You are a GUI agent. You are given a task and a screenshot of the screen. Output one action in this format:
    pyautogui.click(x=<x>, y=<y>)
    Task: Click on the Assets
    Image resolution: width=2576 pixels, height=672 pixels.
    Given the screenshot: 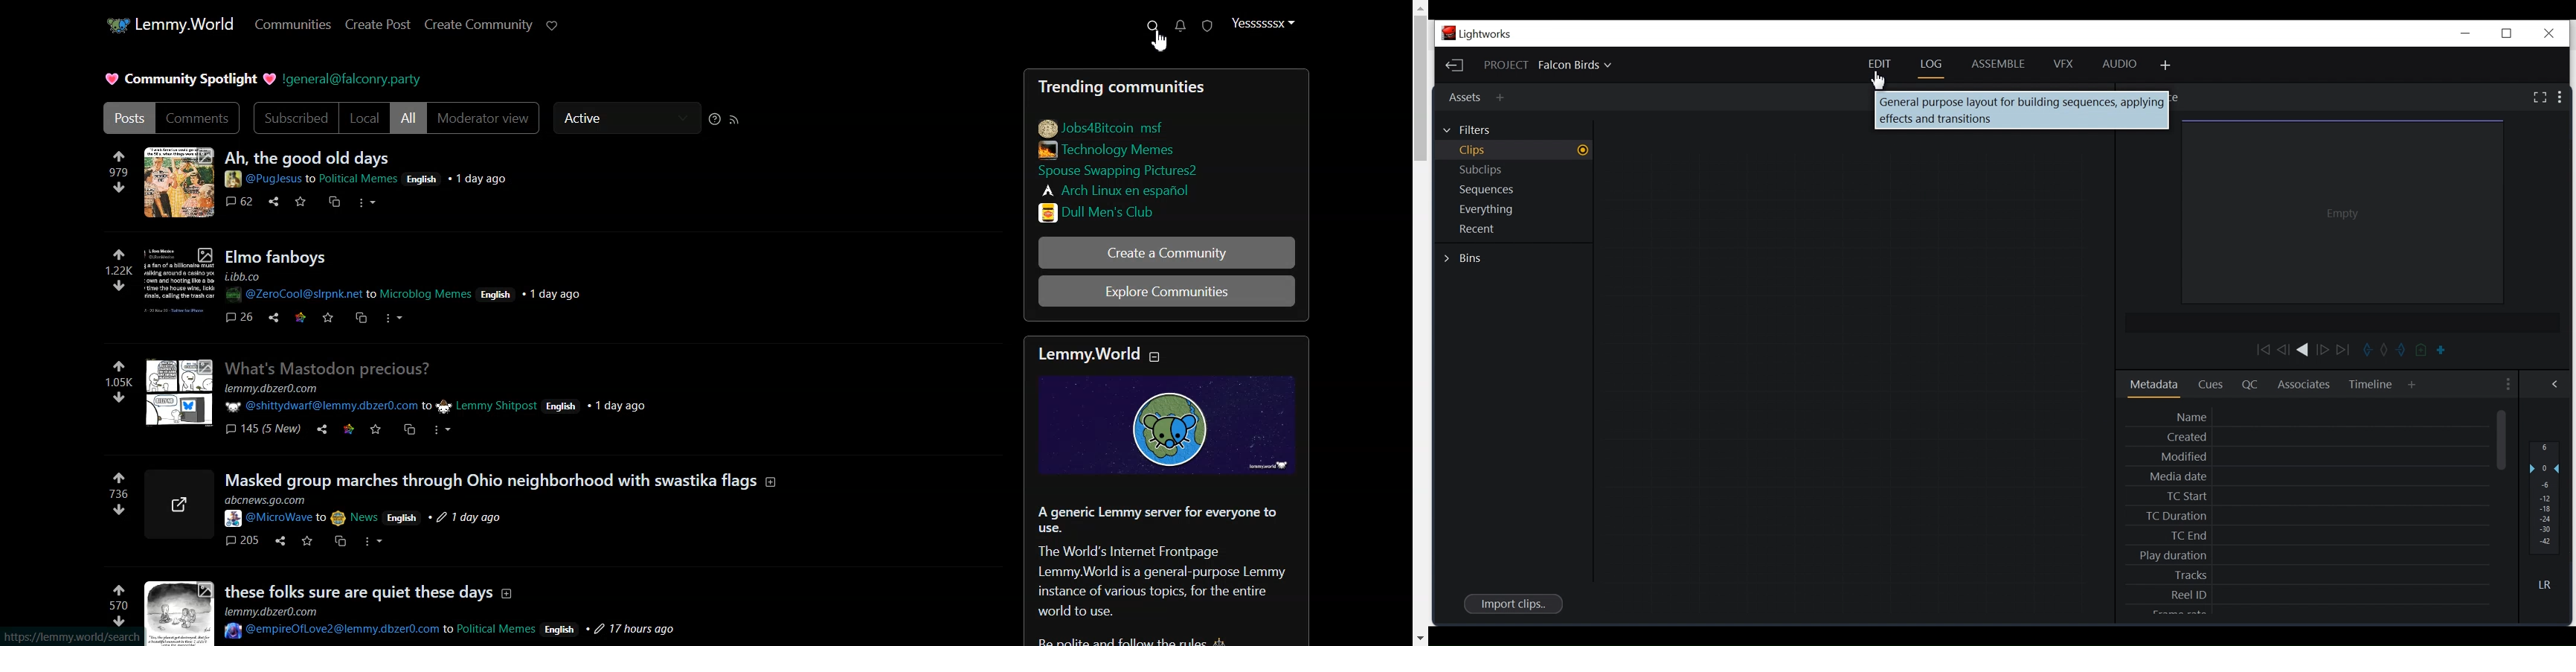 What is the action you would take?
    pyautogui.click(x=1463, y=96)
    